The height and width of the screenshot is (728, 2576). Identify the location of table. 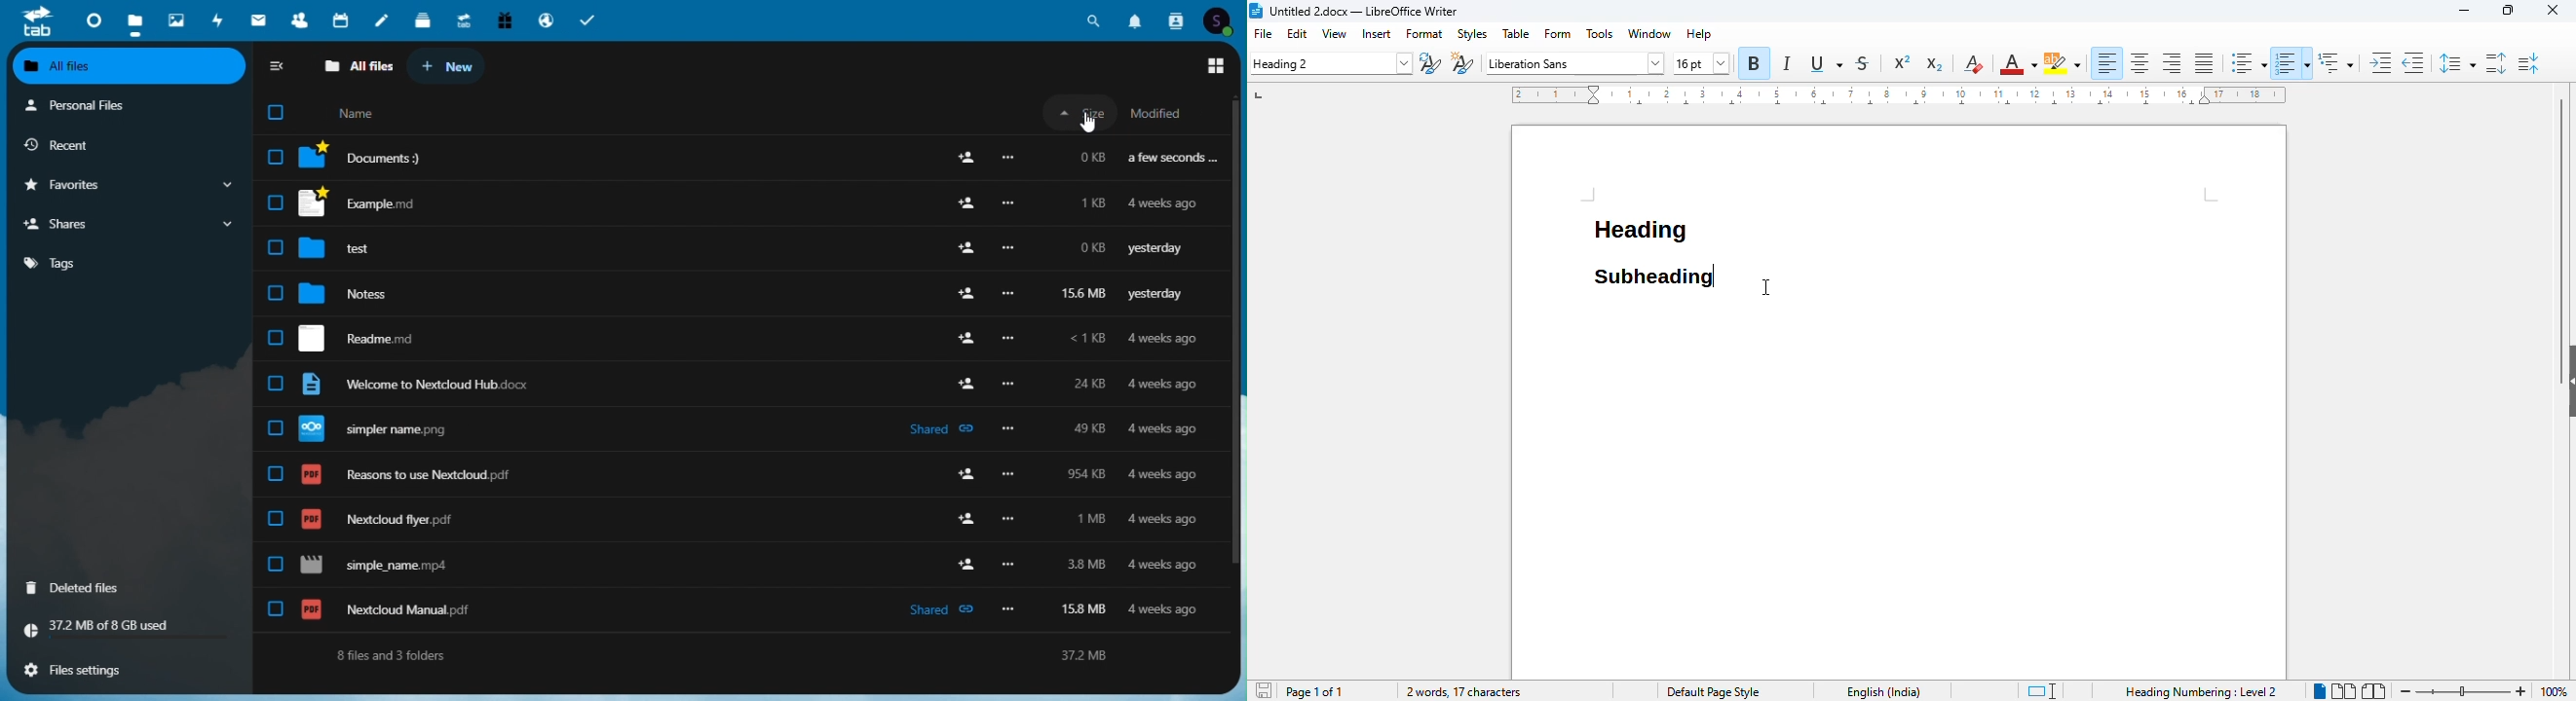
(1515, 33).